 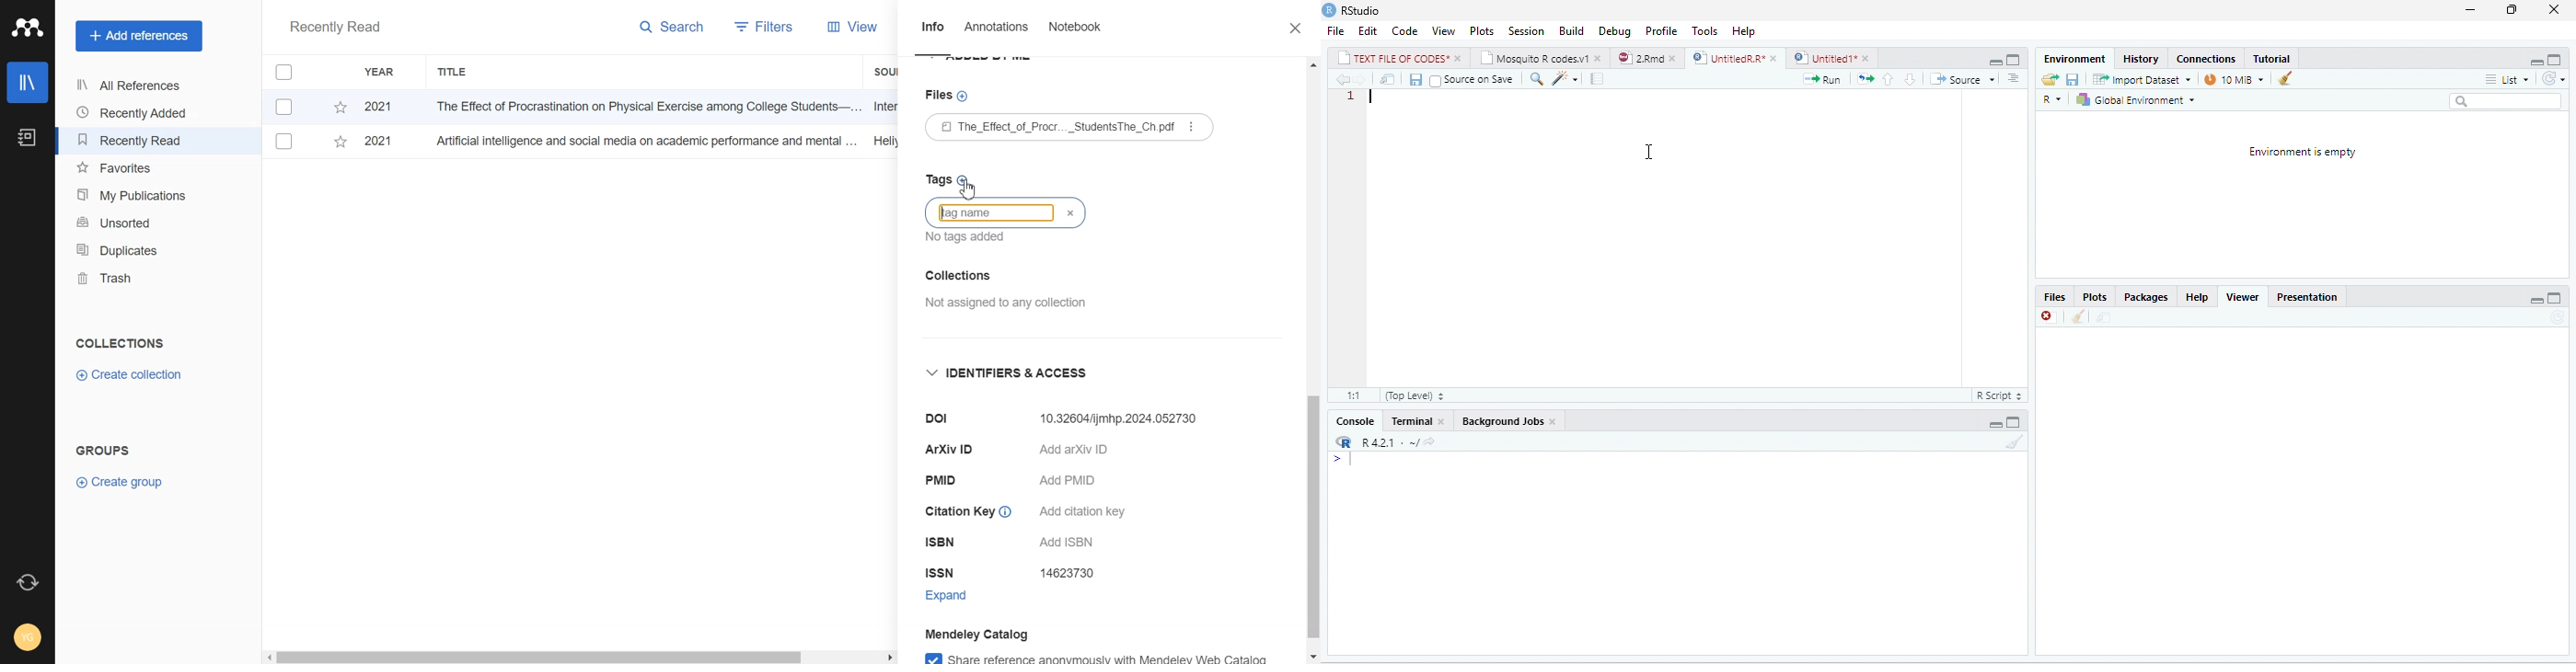 What do you see at coordinates (25, 138) in the screenshot?
I see `Notebook` at bounding box center [25, 138].